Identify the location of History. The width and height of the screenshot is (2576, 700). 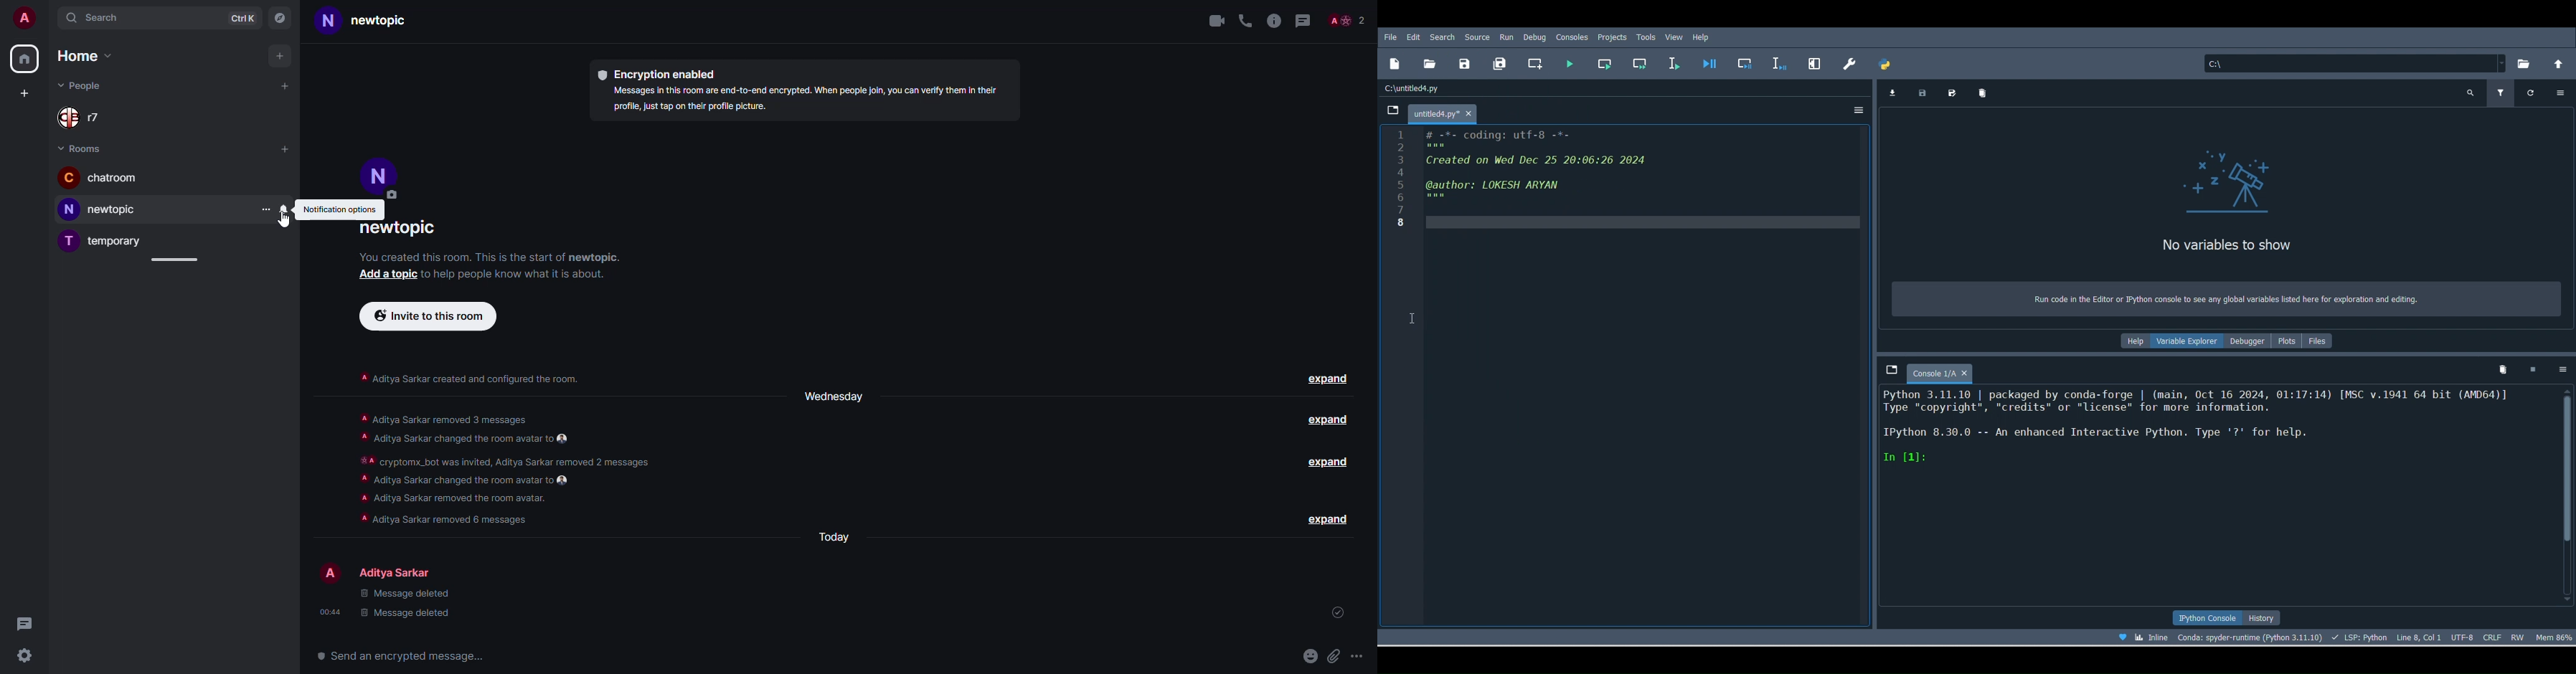
(2270, 618).